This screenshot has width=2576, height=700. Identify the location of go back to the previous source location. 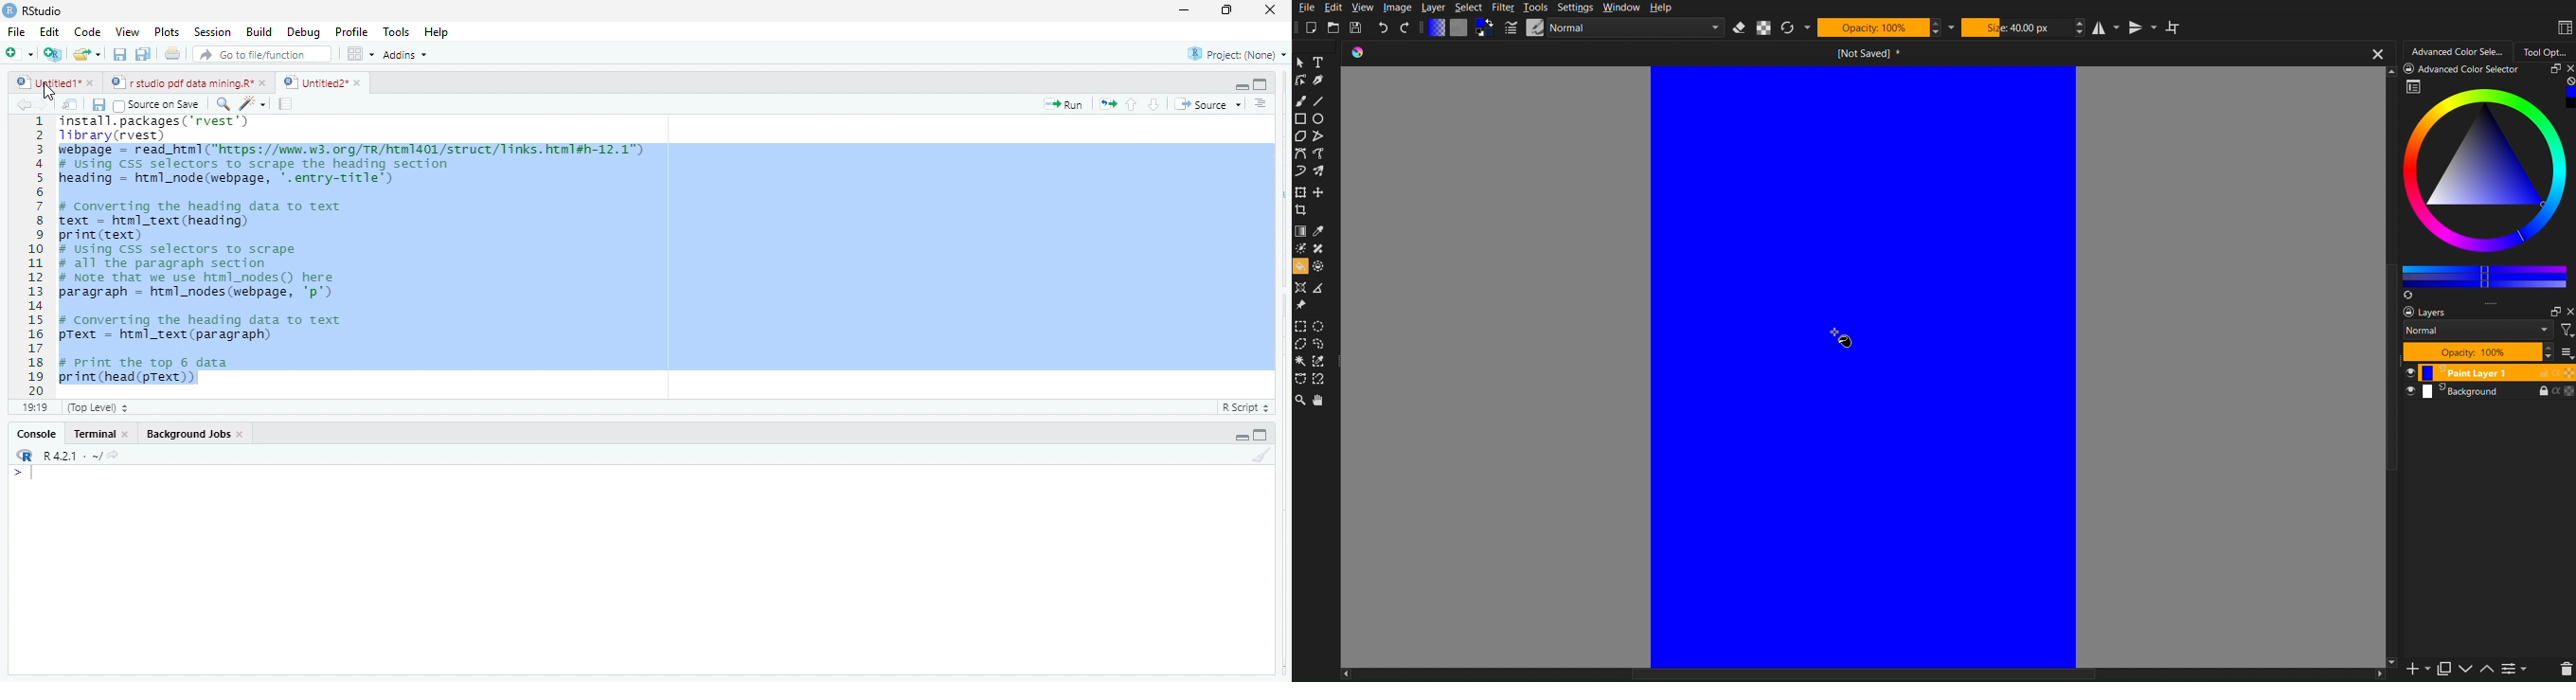
(24, 104).